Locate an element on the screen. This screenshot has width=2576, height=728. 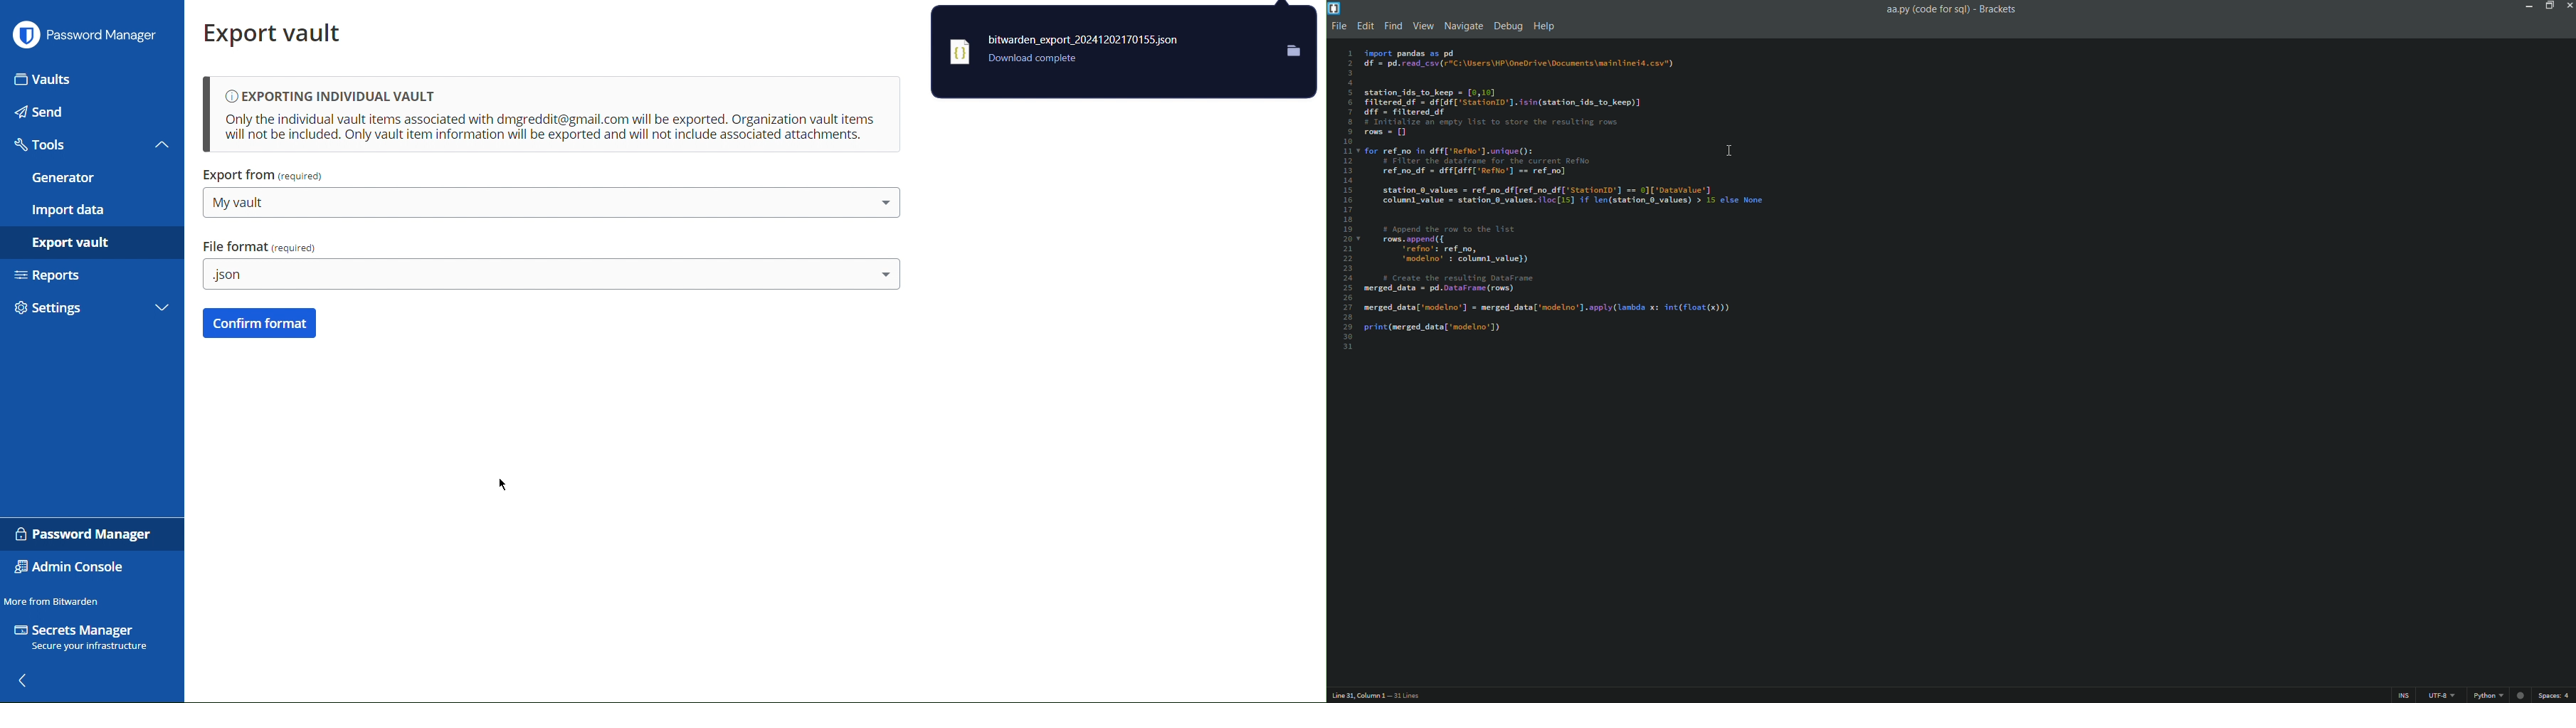
My Vault is located at coordinates (552, 204).